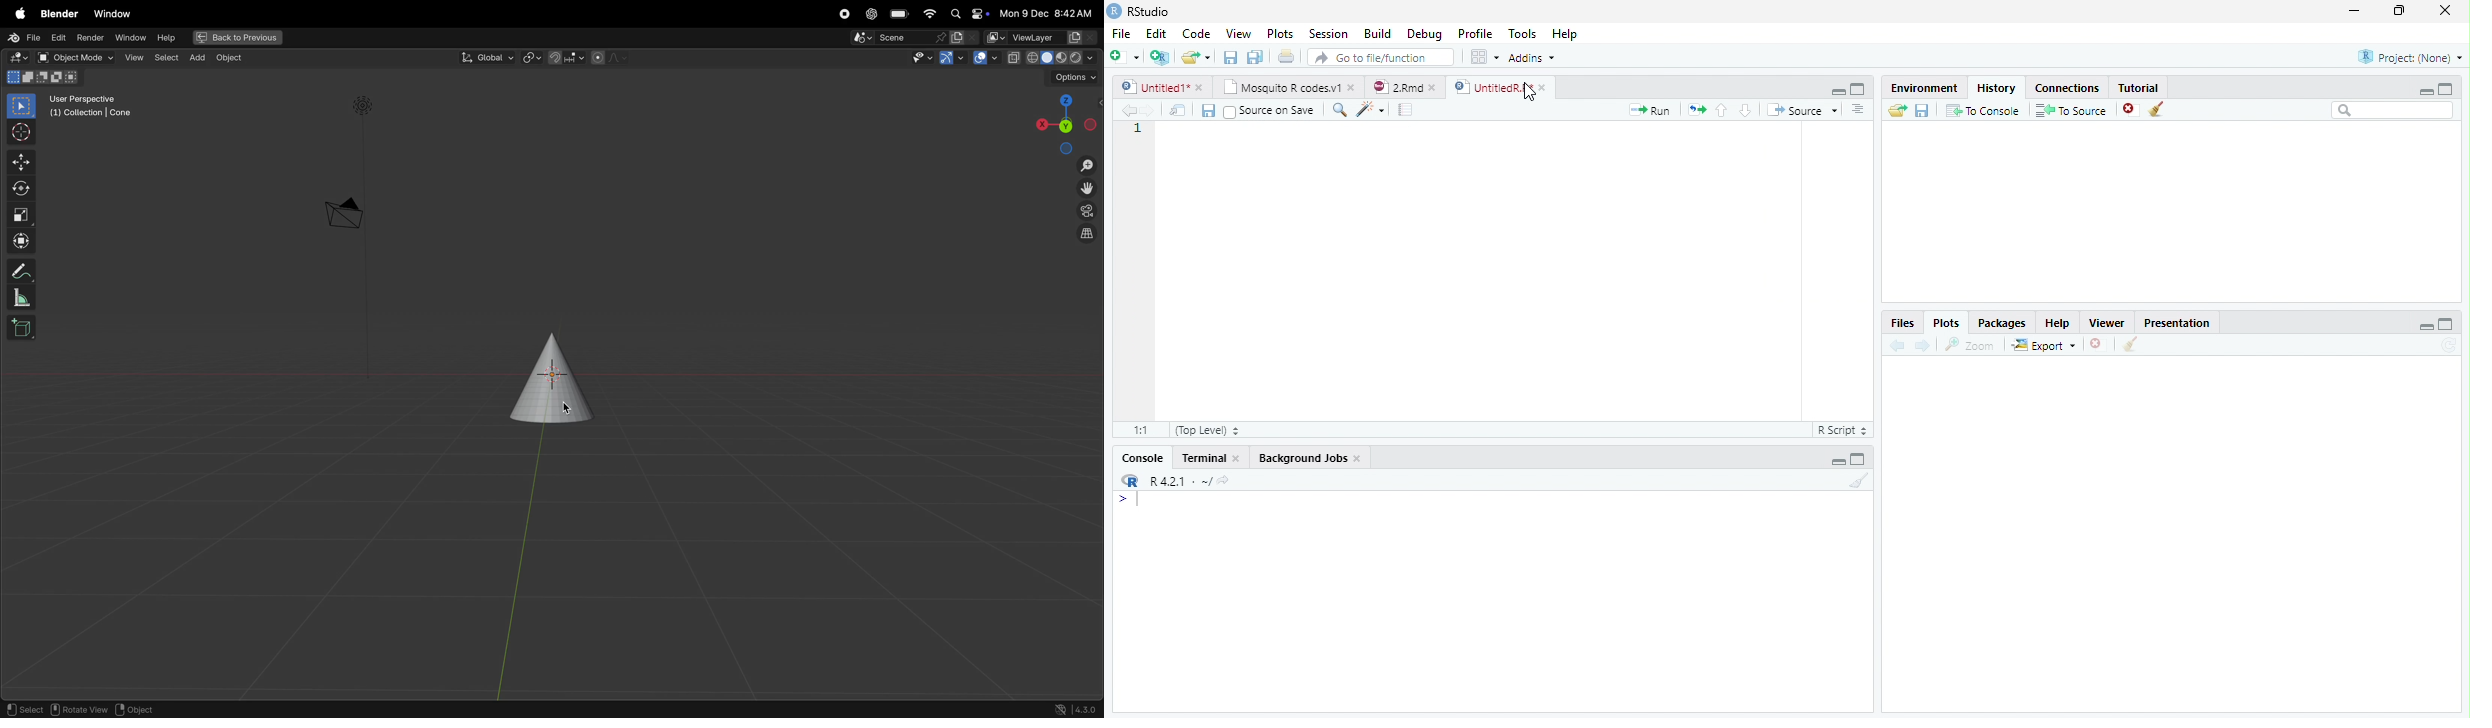 The height and width of the screenshot is (728, 2492). Describe the element at coordinates (1280, 34) in the screenshot. I see `Plots` at that location.